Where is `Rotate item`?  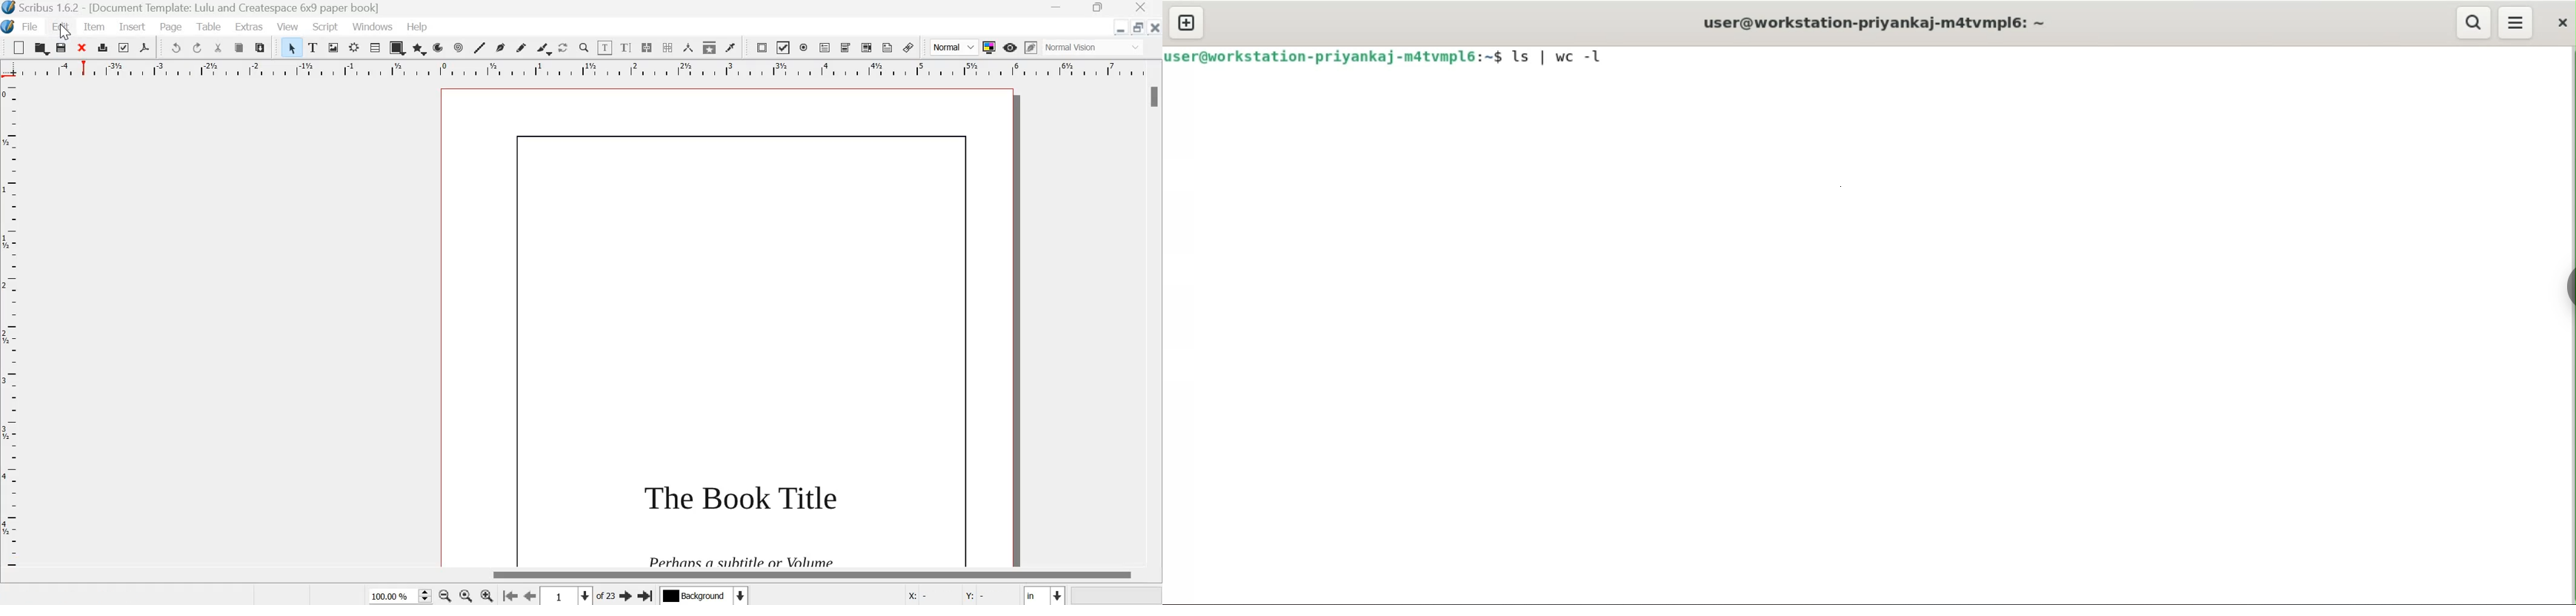 Rotate item is located at coordinates (563, 47).